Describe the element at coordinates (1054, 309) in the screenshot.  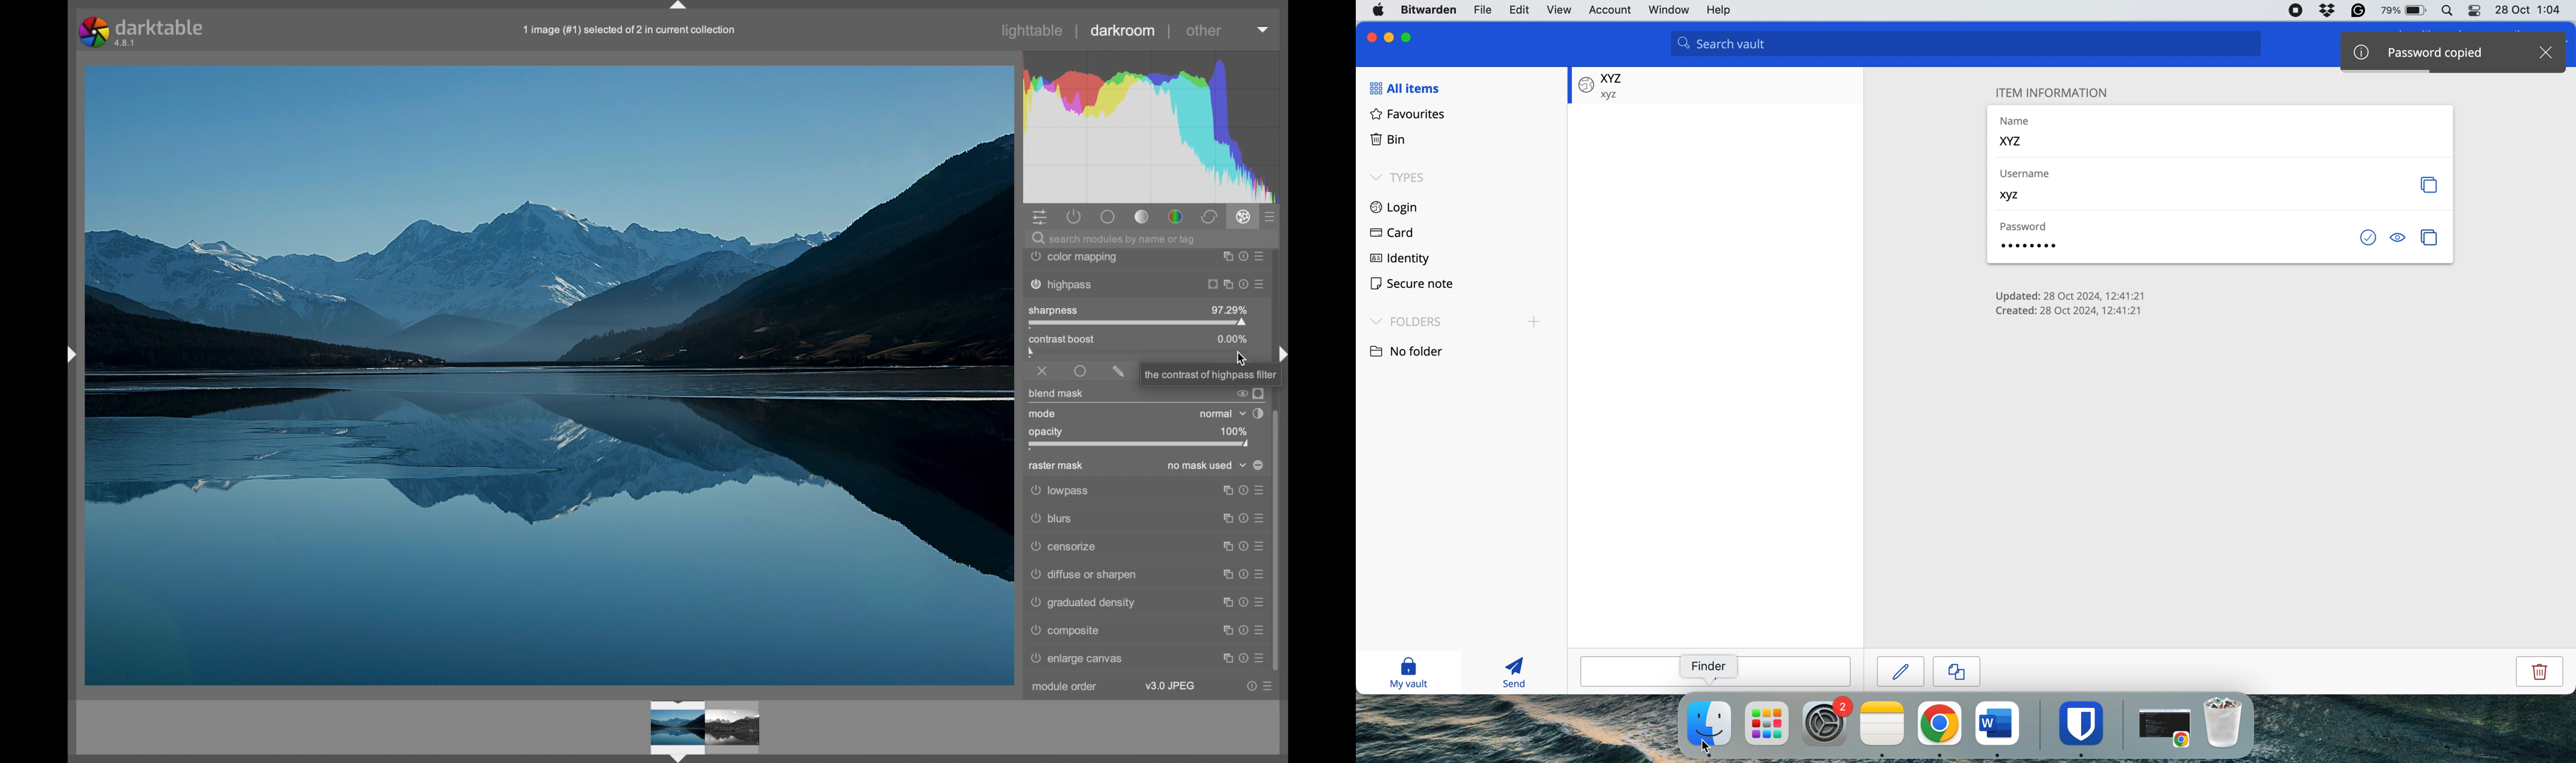
I see `sharpness` at that location.